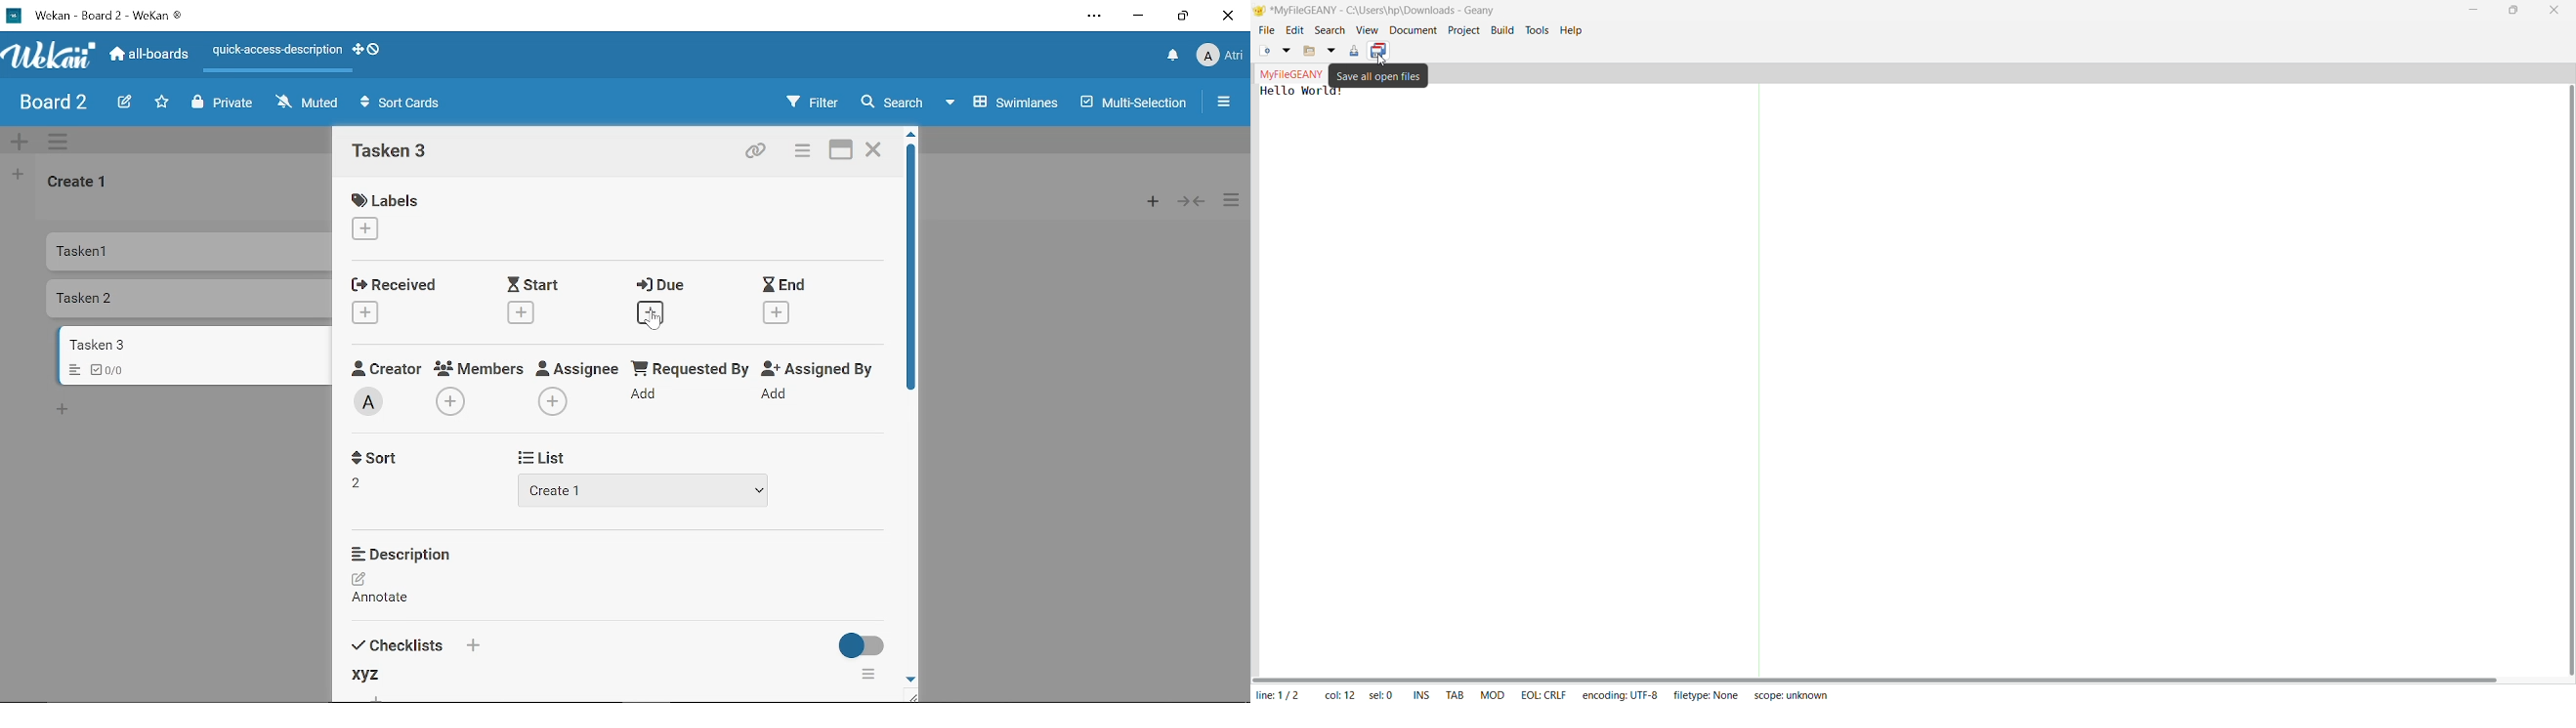 The width and height of the screenshot is (2576, 728). What do you see at coordinates (383, 199) in the screenshot?
I see `Labels` at bounding box center [383, 199].